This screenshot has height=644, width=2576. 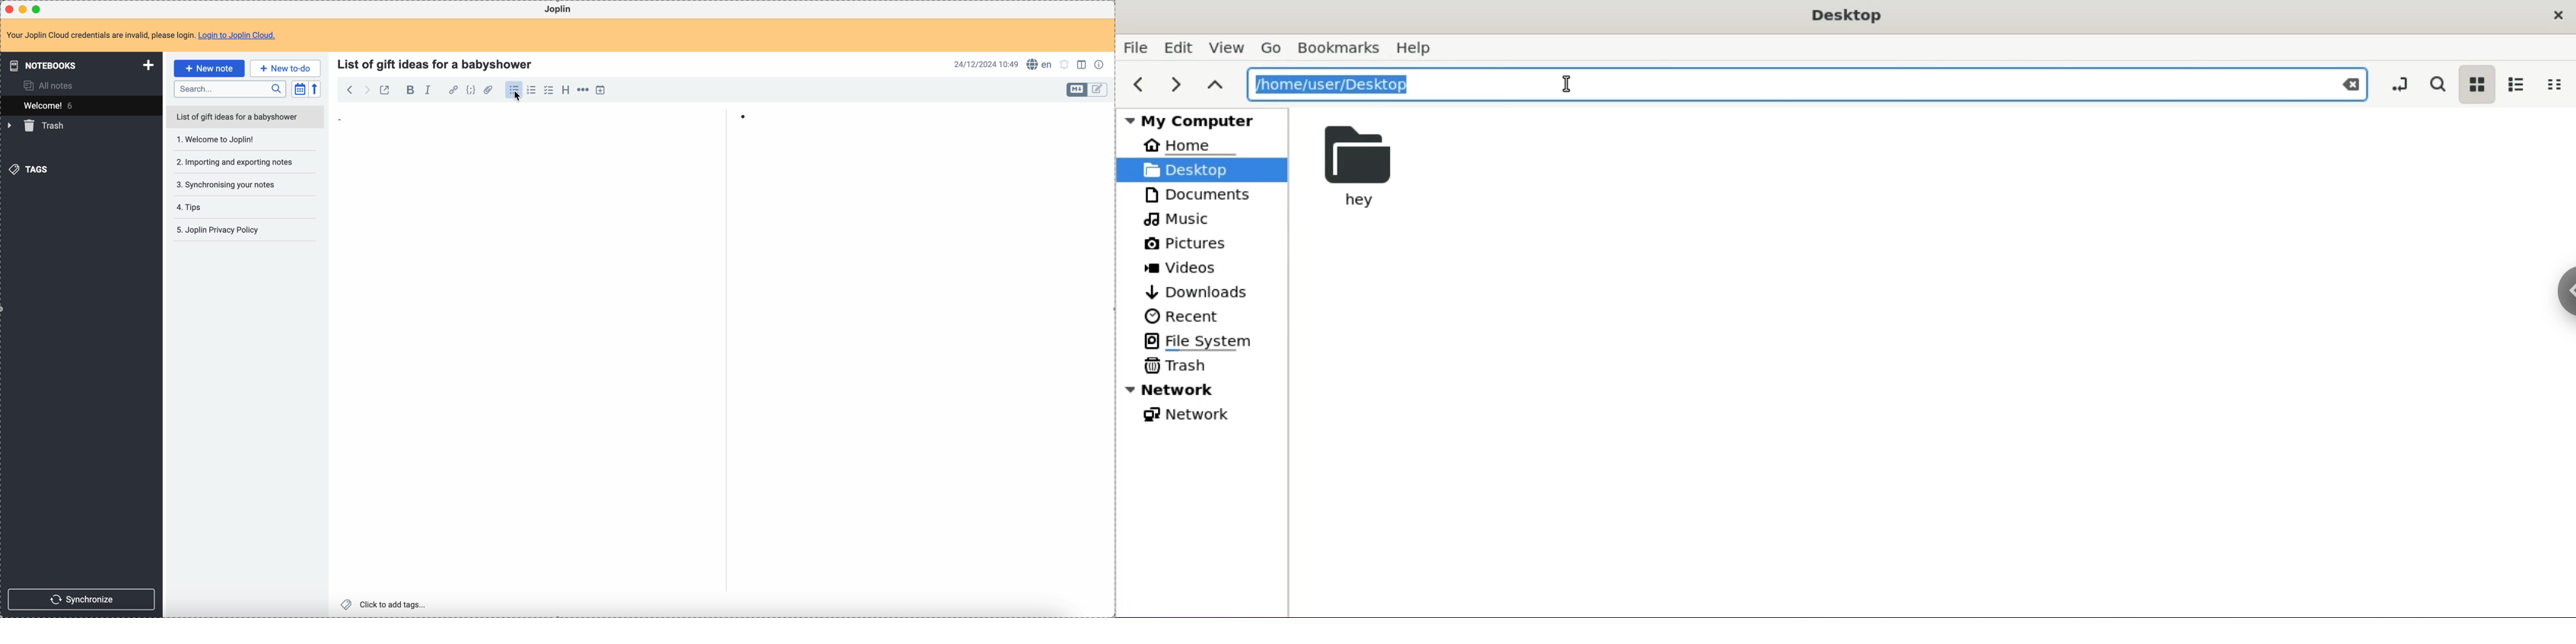 What do you see at coordinates (299, 89) in the screenshot?
I see `toggle sort order field` at bounding box center [299, 89].